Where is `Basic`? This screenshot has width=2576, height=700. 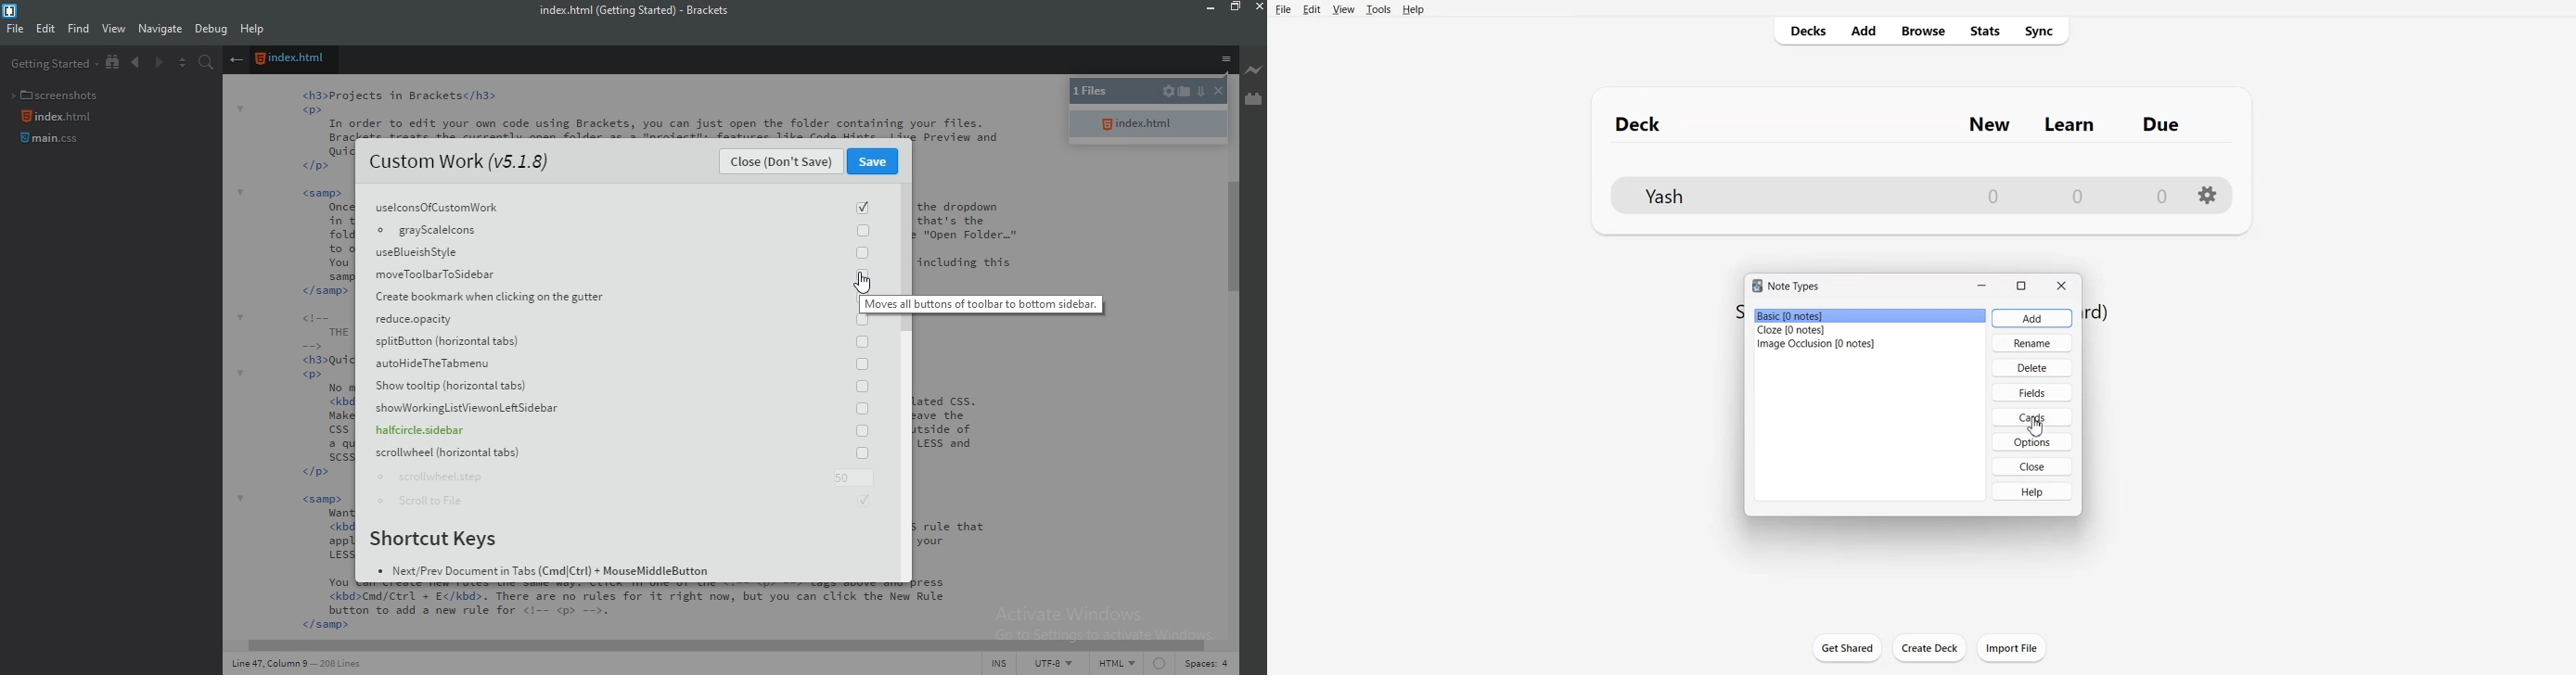 Basic is located at coordinates (1871, 316).